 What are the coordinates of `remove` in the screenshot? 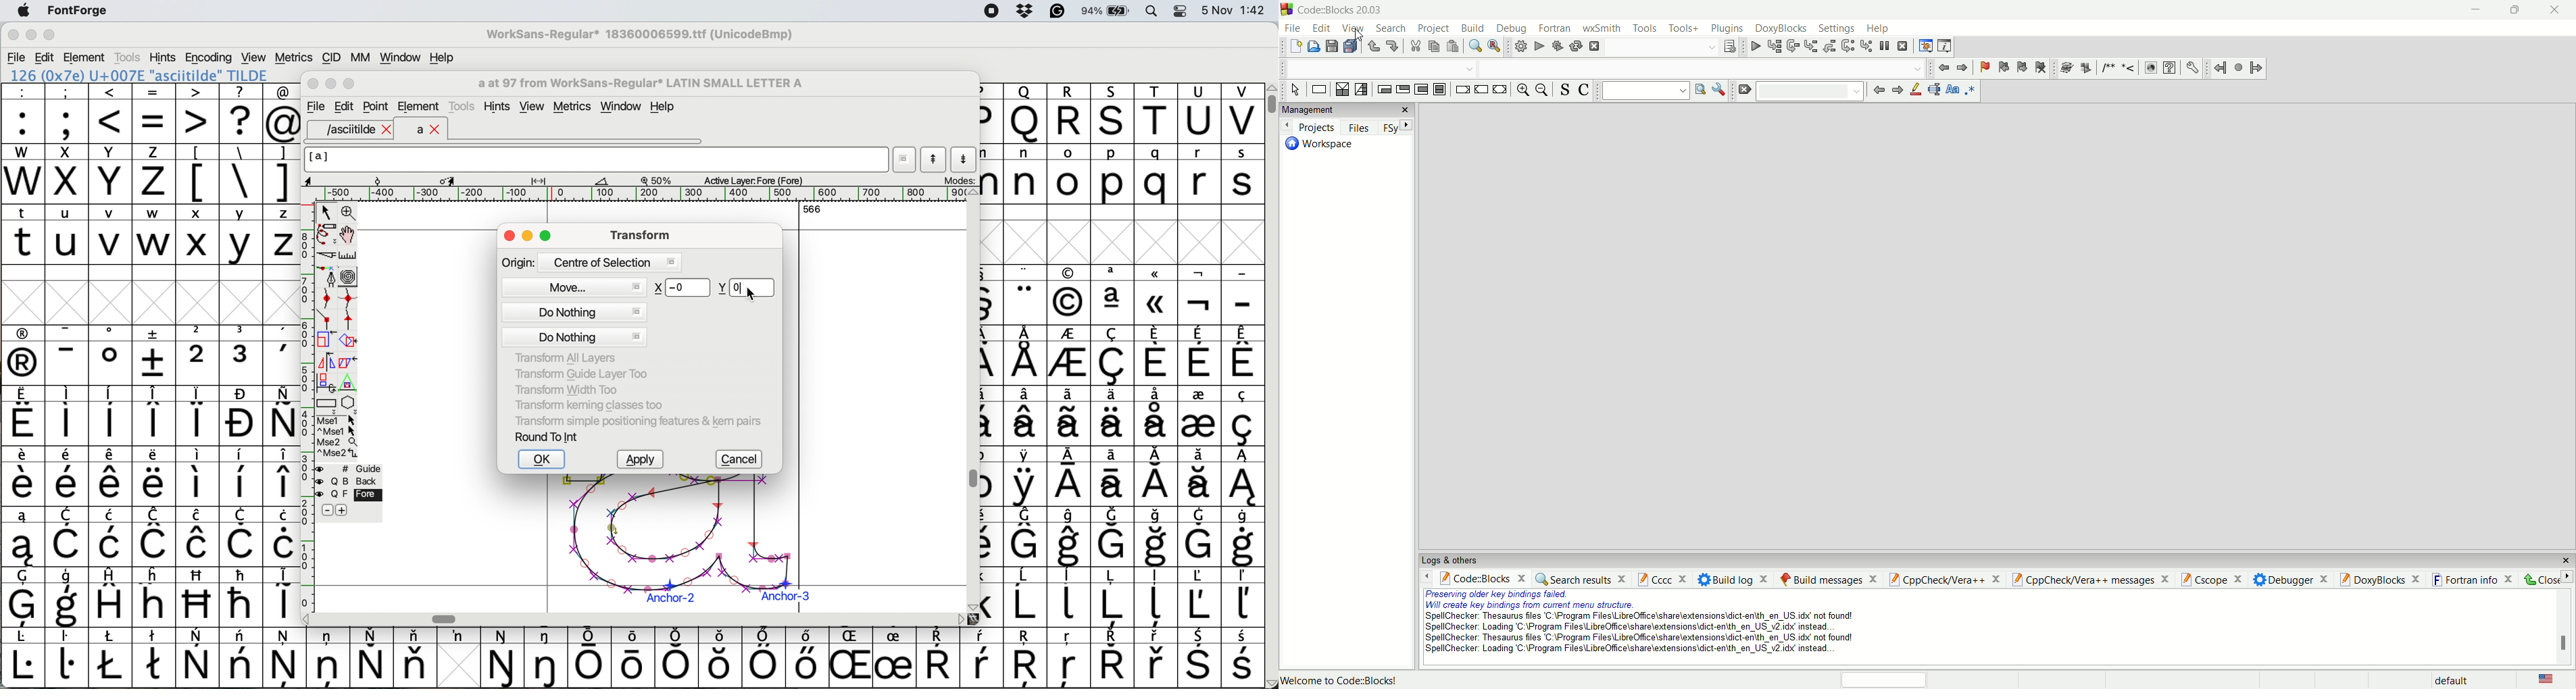 It's located at (327, 511).